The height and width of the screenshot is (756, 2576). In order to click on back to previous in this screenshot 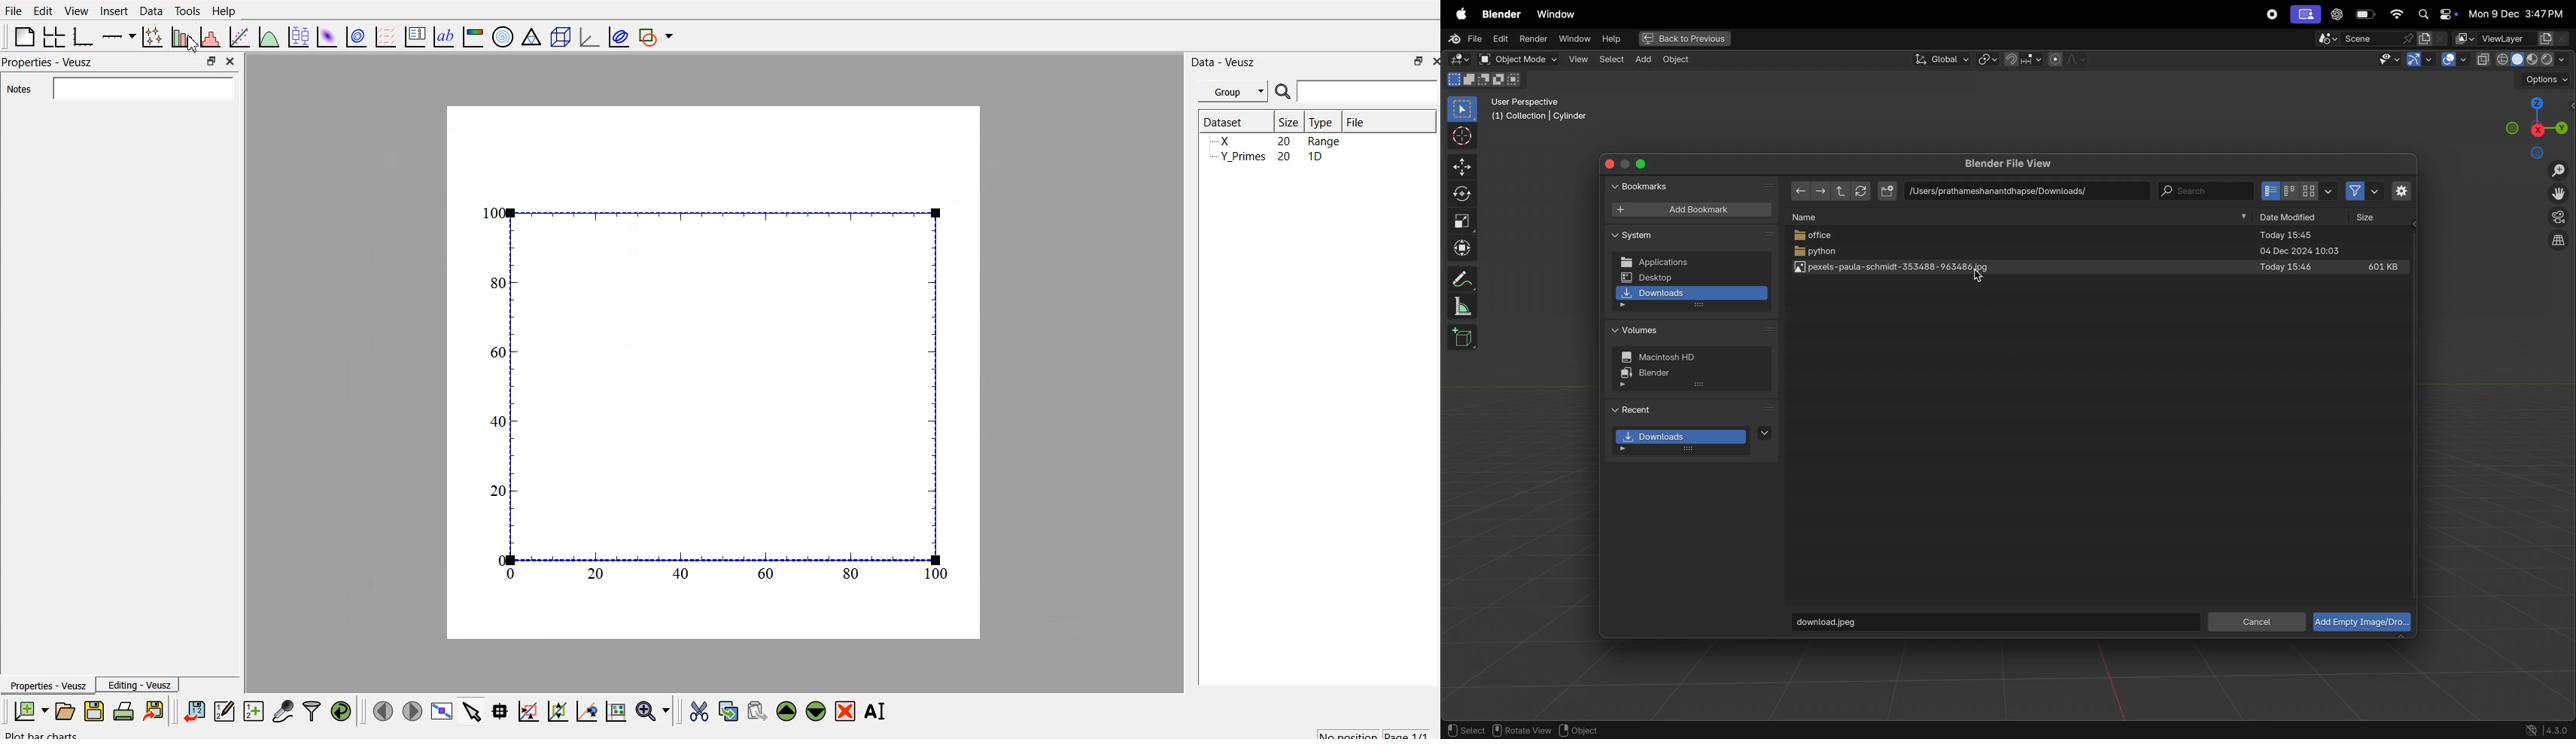, I will do `click(1683, 37)`.